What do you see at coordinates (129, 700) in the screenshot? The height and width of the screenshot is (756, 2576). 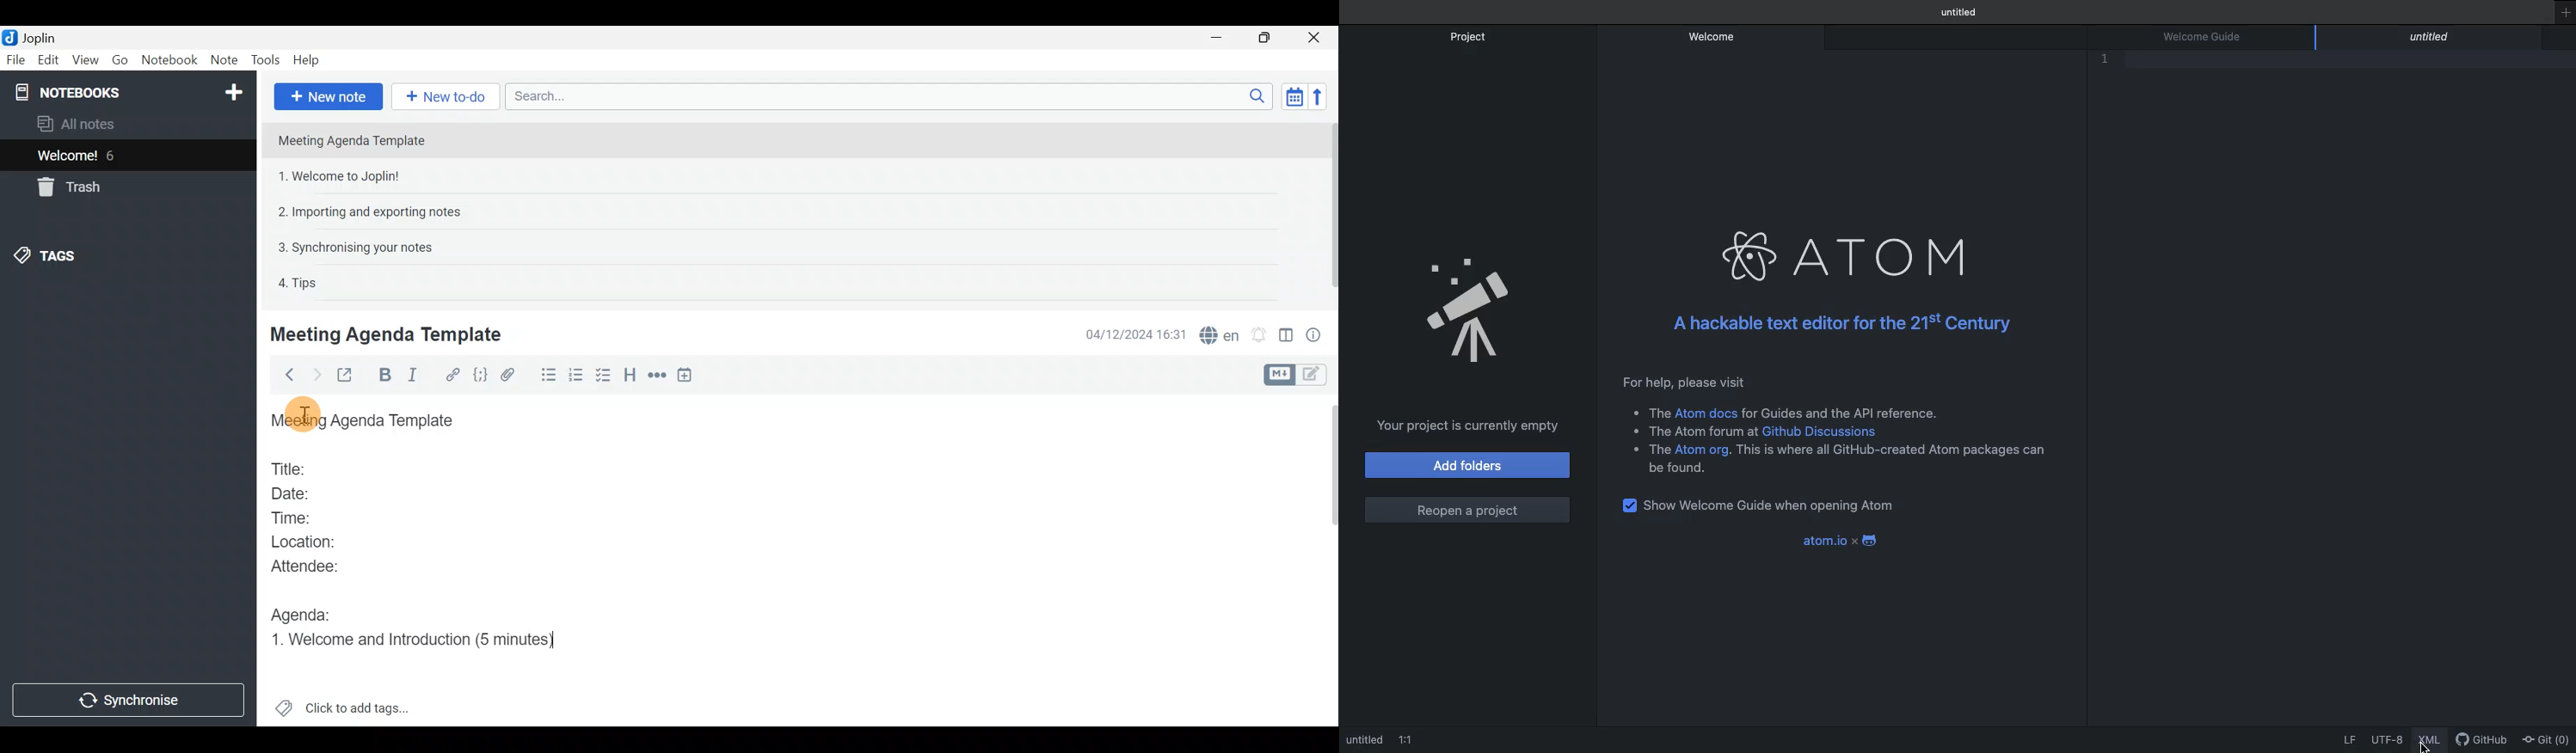 I see `Synchronise` at bounding box center [129, 700].